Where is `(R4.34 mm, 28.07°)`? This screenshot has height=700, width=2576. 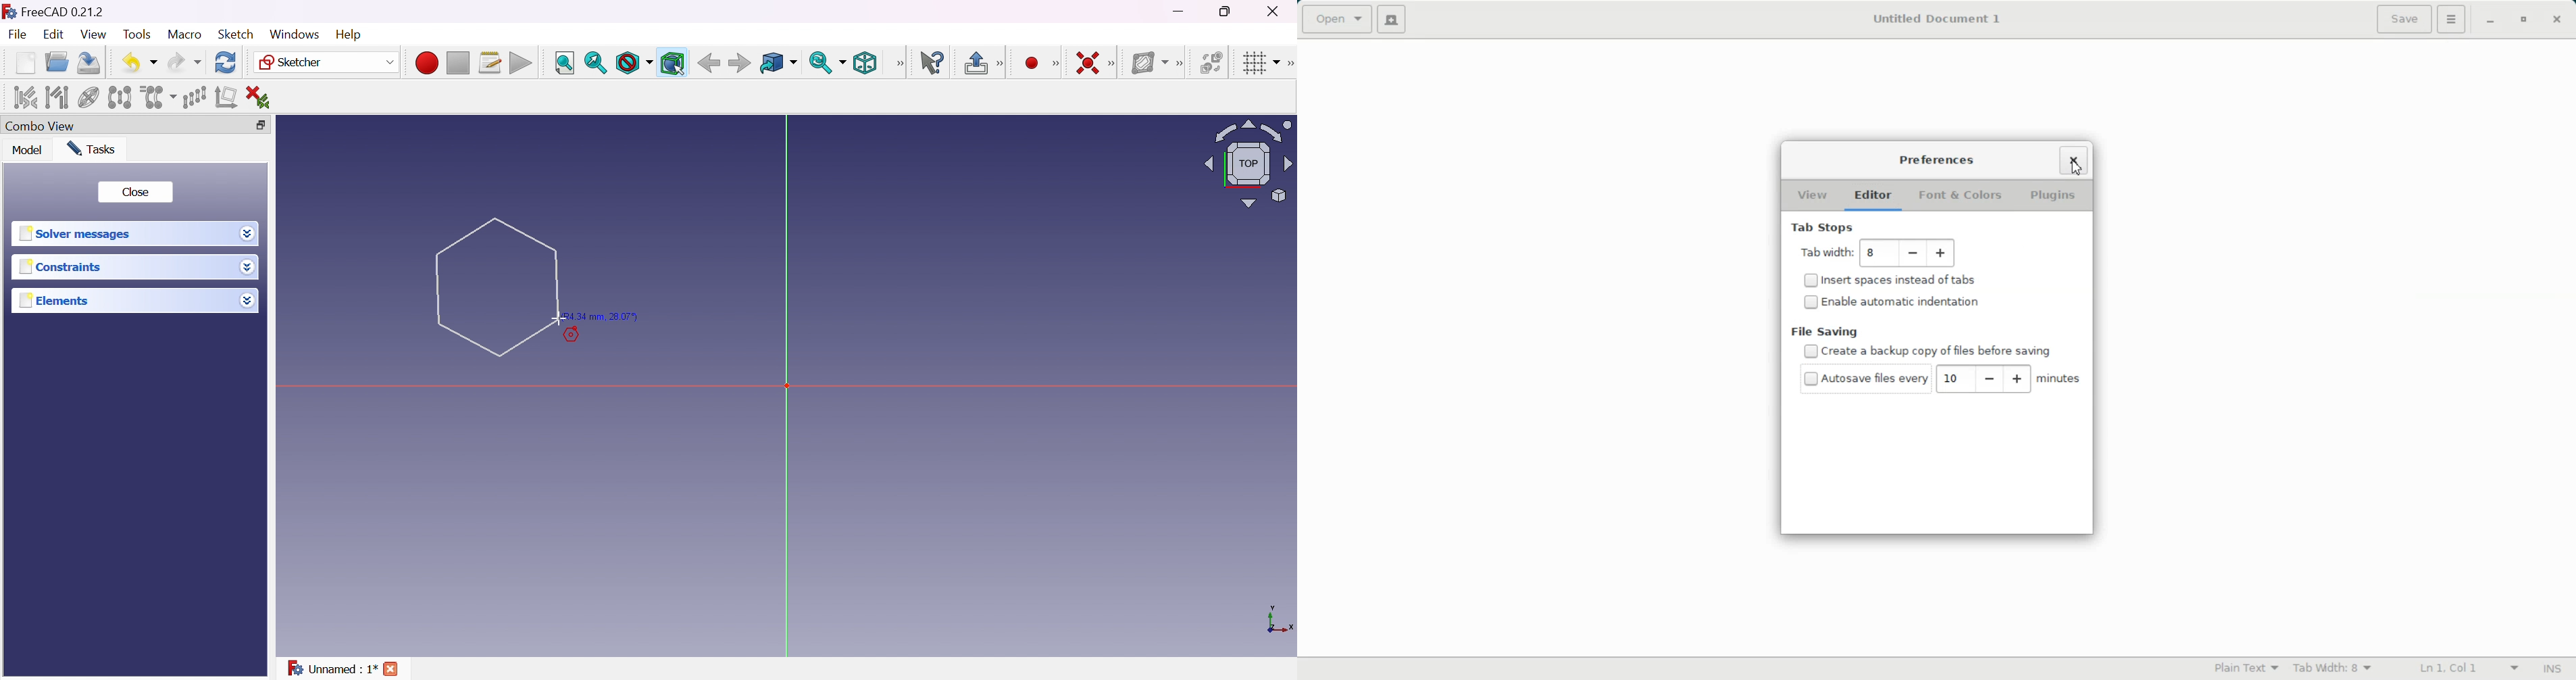 (R4.34 mm, 28.07°) is located at coordinates (603, 317).